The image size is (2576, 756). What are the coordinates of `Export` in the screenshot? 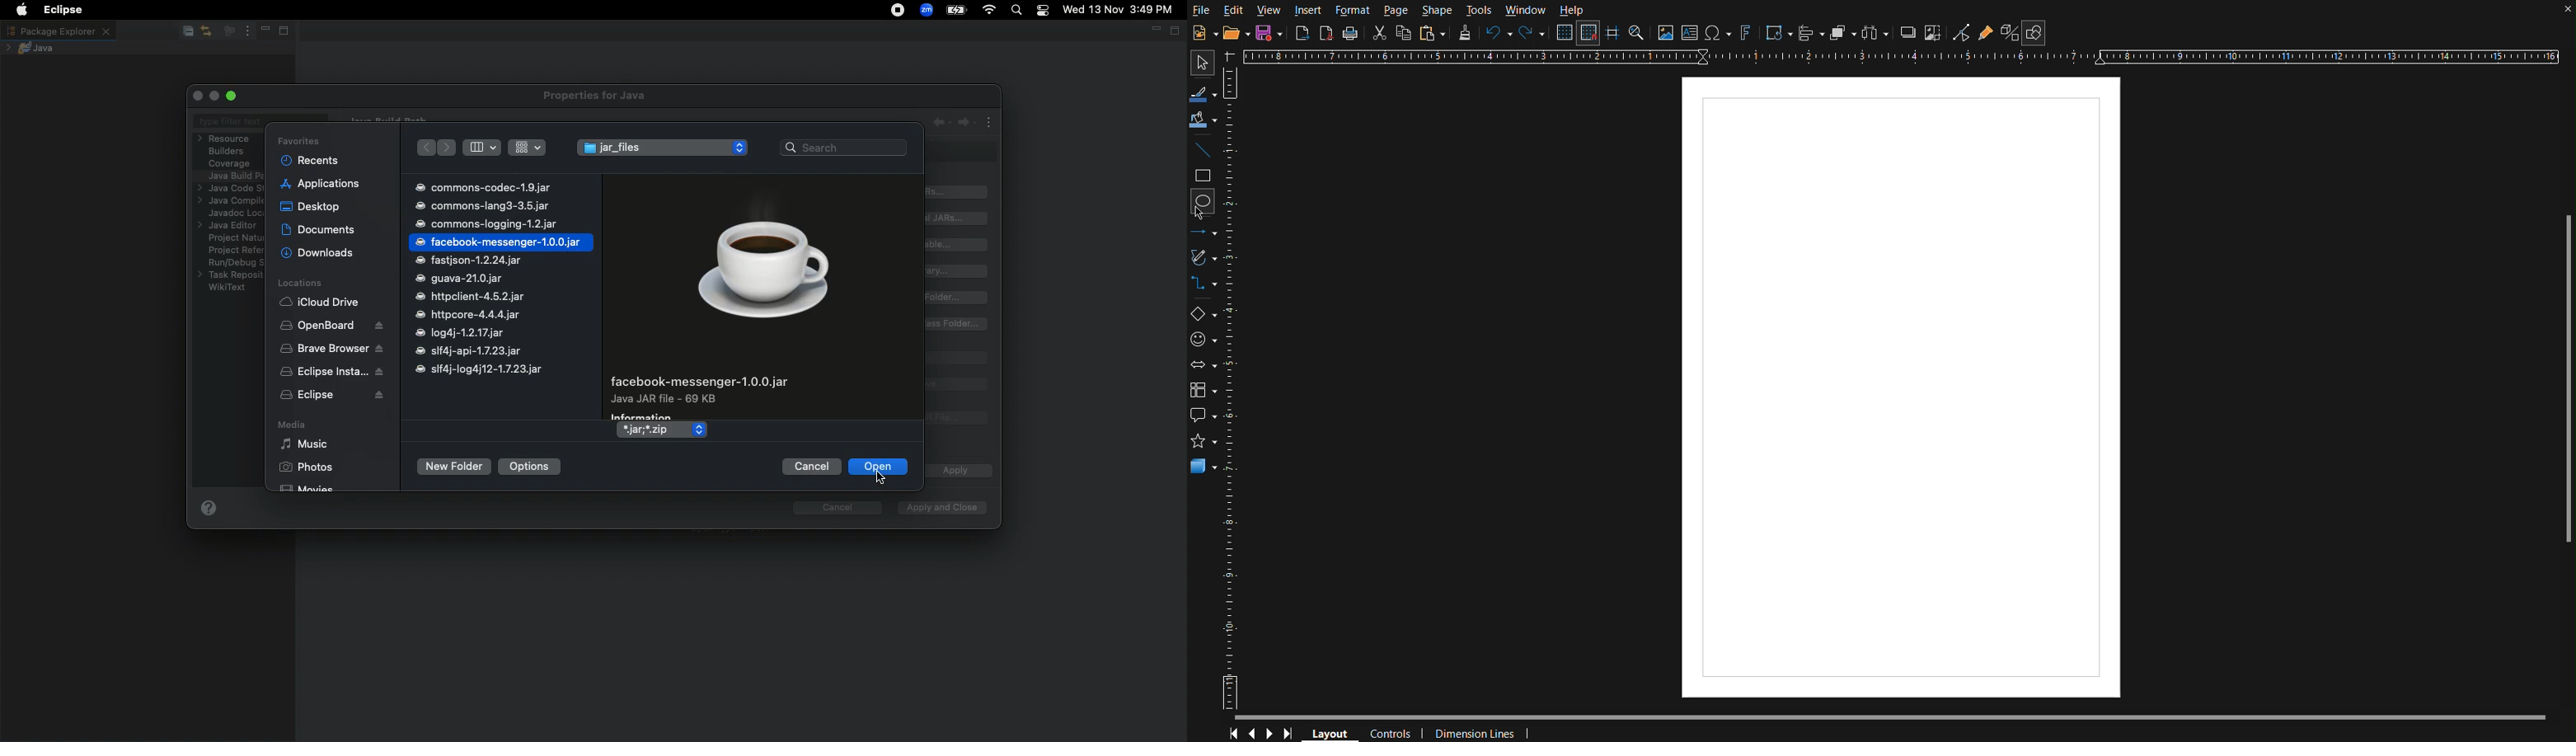 It's located at (1302, 33).